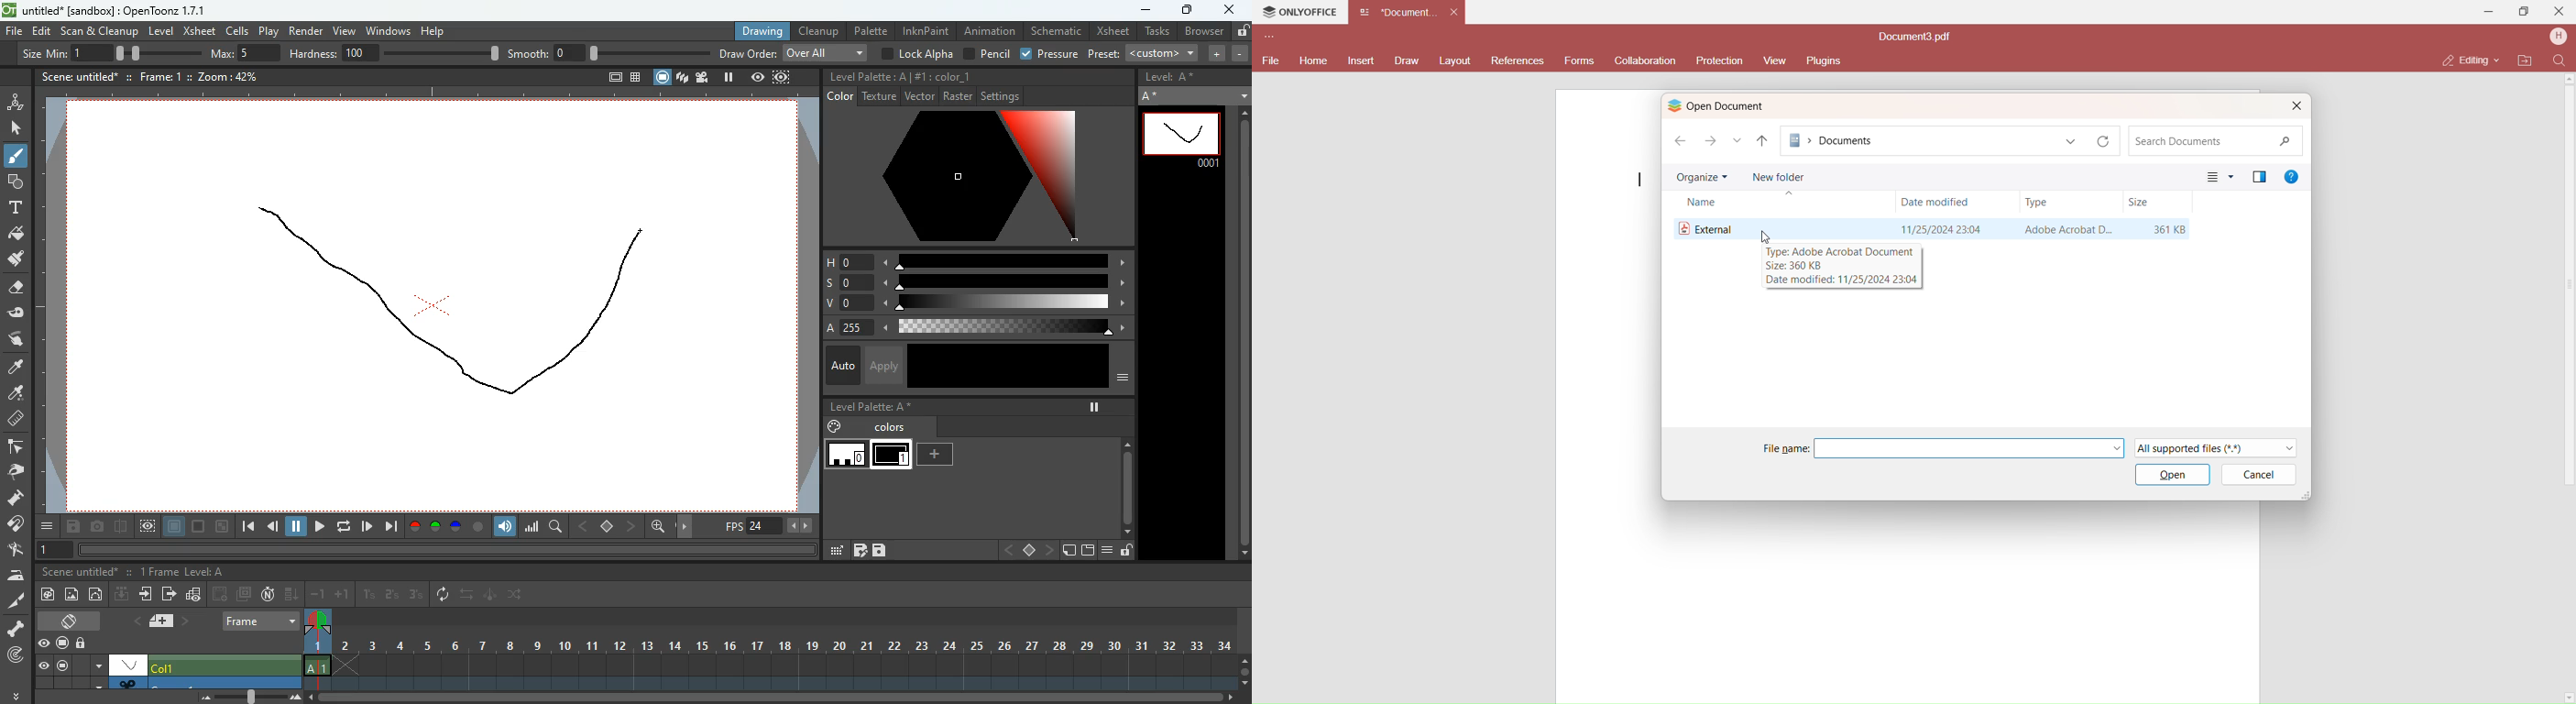 The width and height of the screenshot is (2576, 728). I want to click on refresh, so click(446, 595).